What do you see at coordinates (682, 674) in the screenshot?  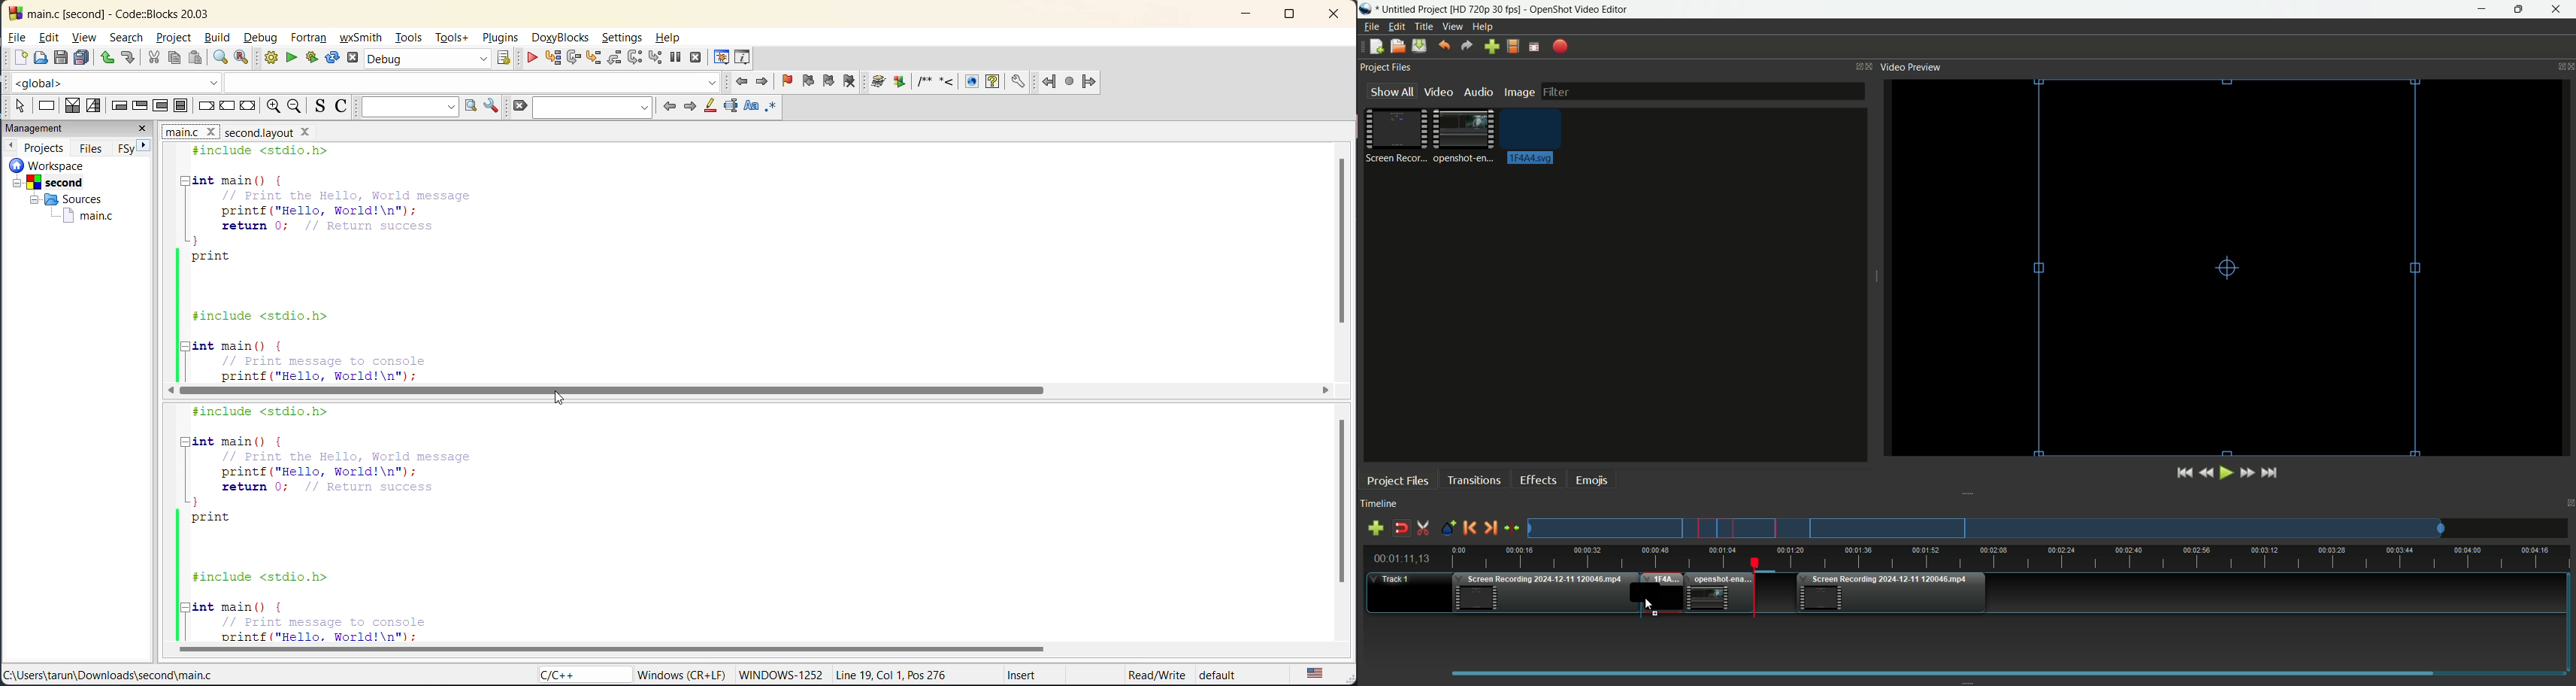 I see `metadata` at bounding box center [682, 674].